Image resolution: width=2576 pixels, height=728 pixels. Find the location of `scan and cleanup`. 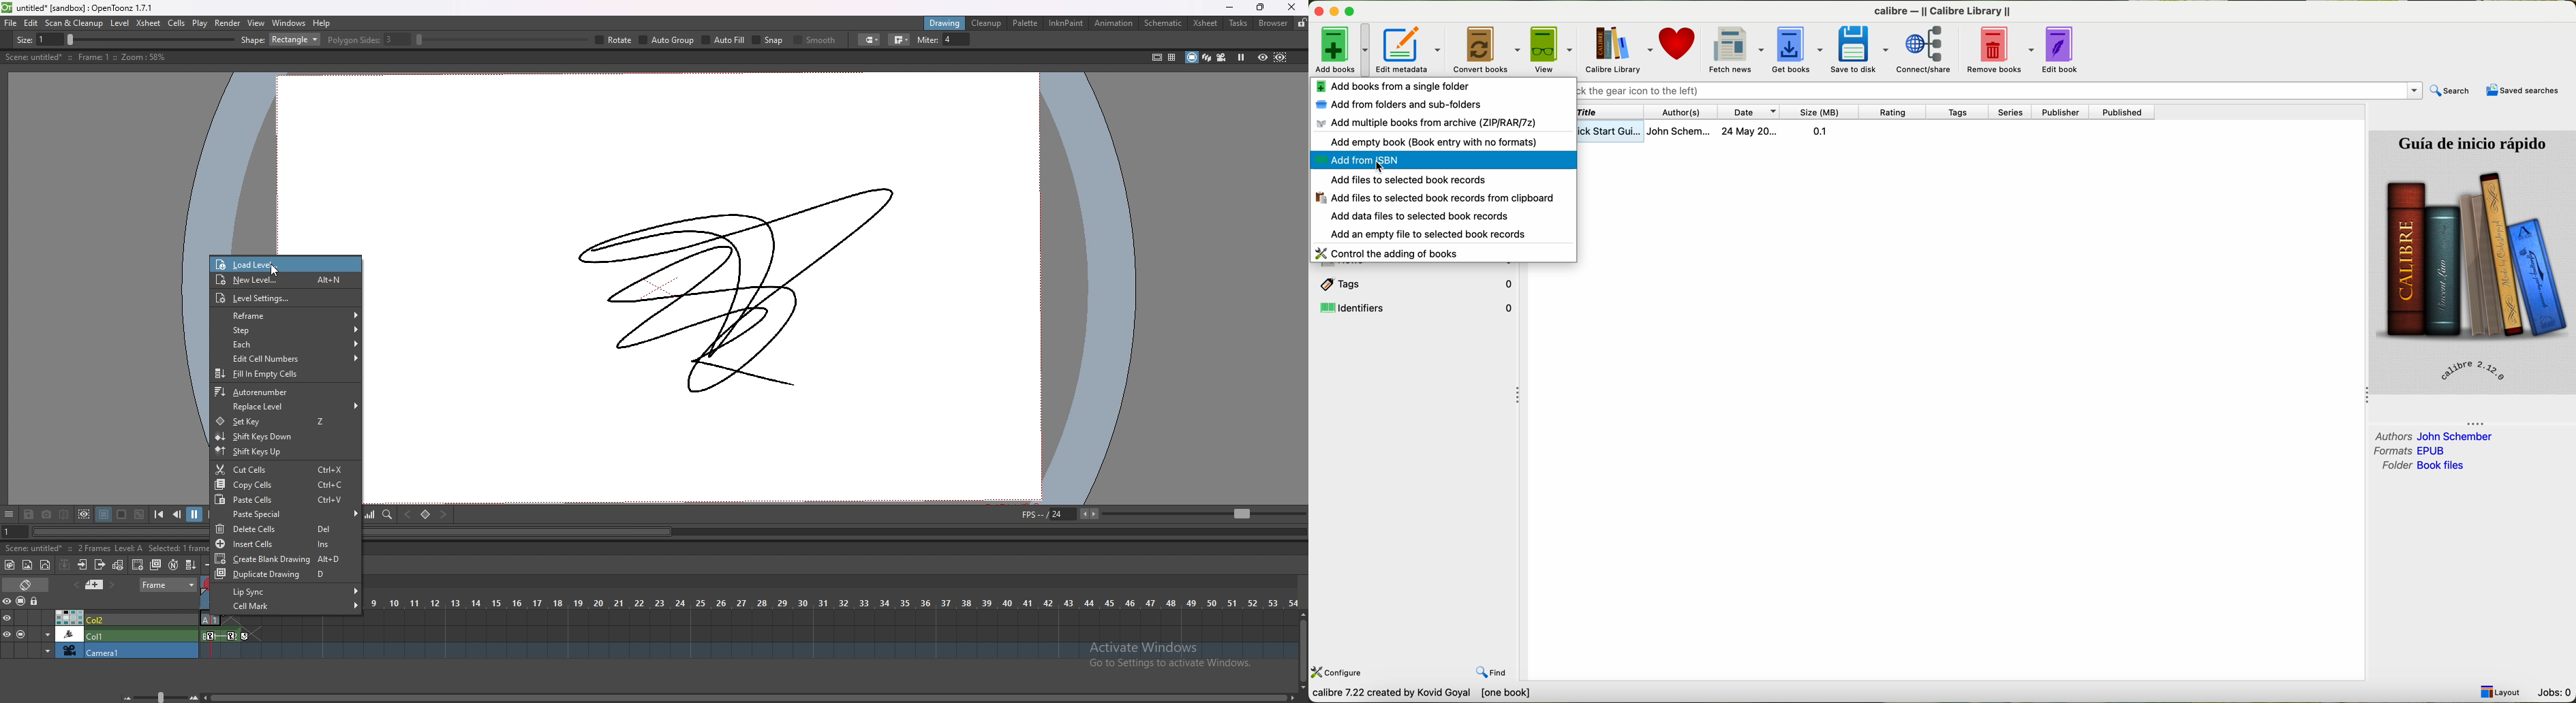

scan and cleanup is located at coordinates (74, 23).